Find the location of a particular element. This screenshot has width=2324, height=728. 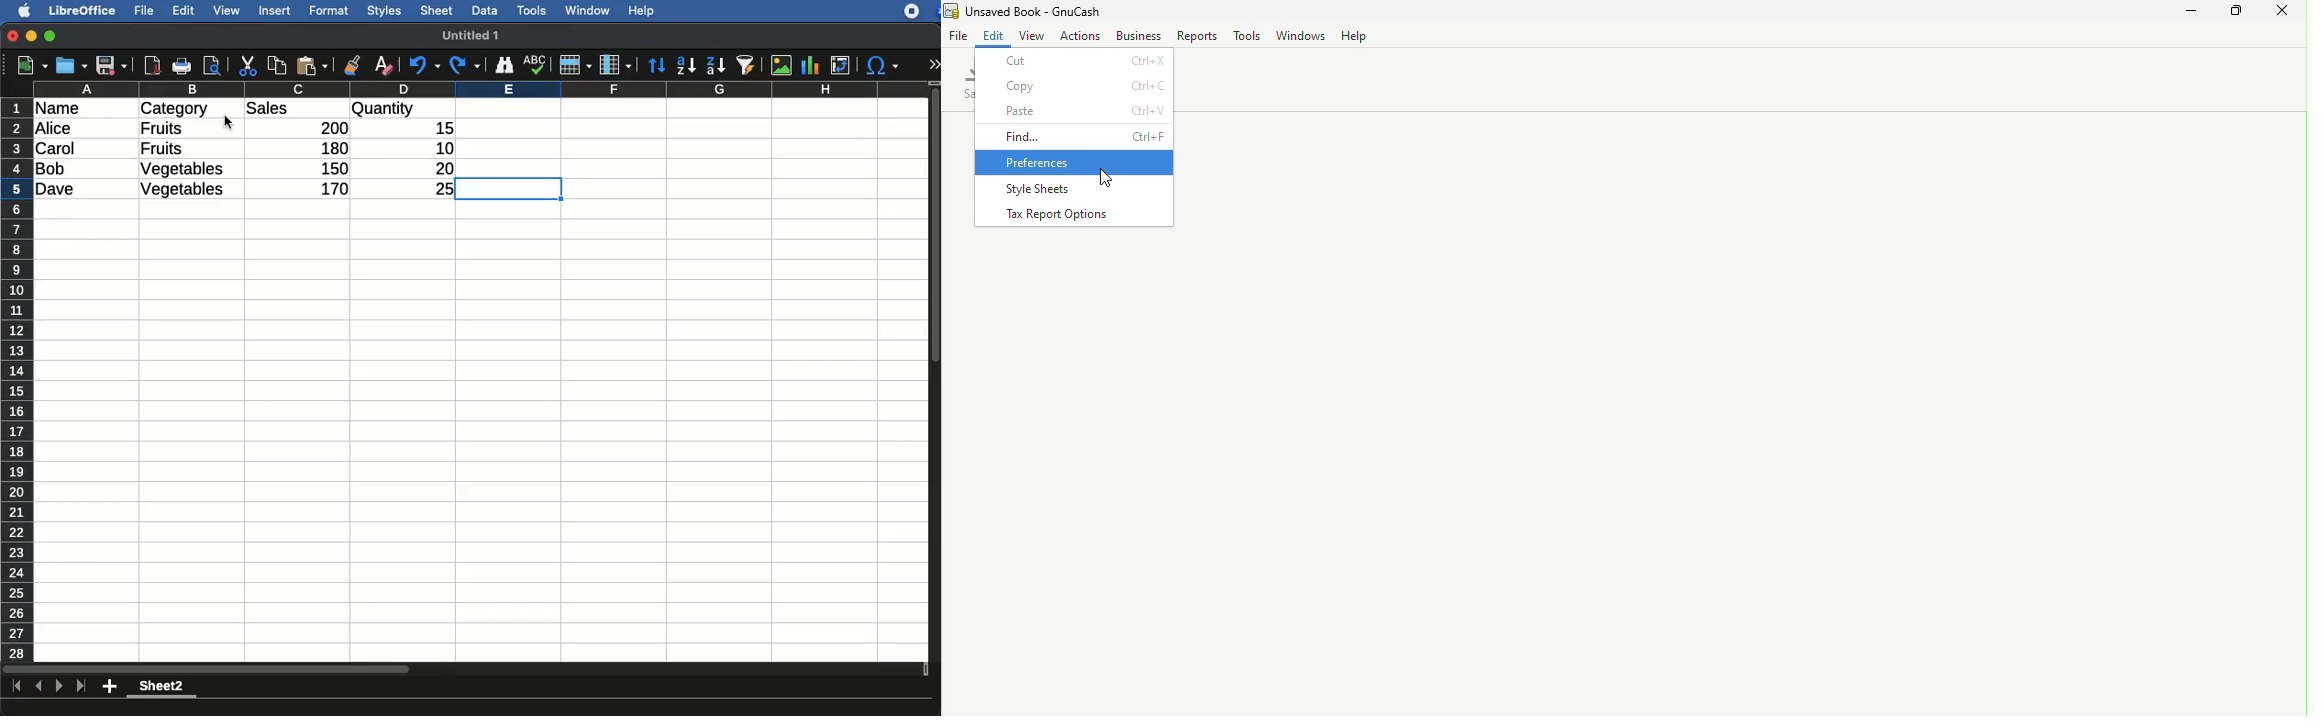

Business is located at coordinates (1138, 36).